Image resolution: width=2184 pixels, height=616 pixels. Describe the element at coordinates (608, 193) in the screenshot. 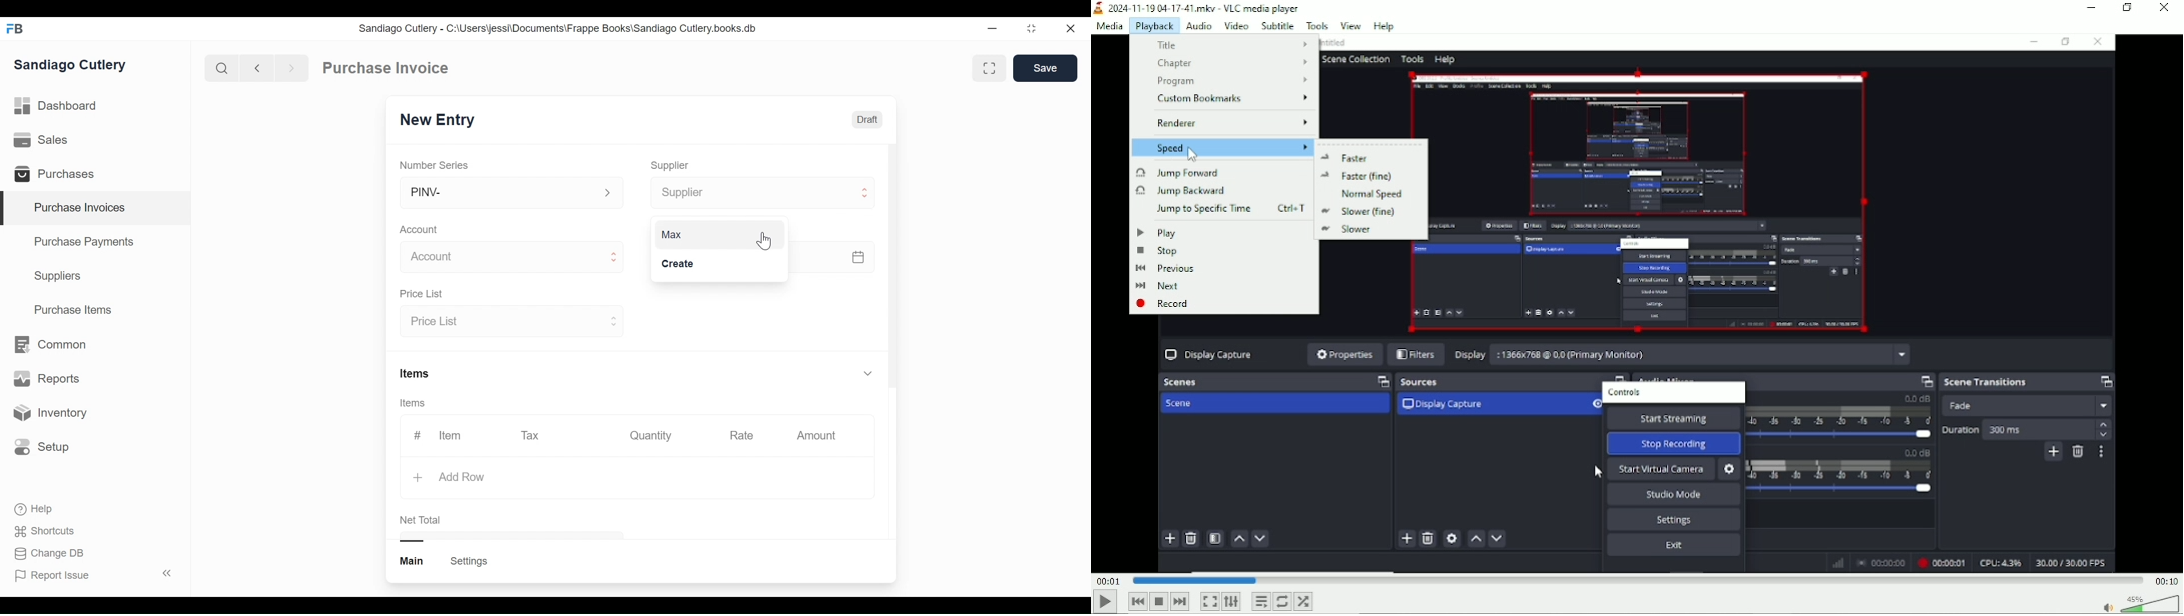

I see `Expand` at that location.